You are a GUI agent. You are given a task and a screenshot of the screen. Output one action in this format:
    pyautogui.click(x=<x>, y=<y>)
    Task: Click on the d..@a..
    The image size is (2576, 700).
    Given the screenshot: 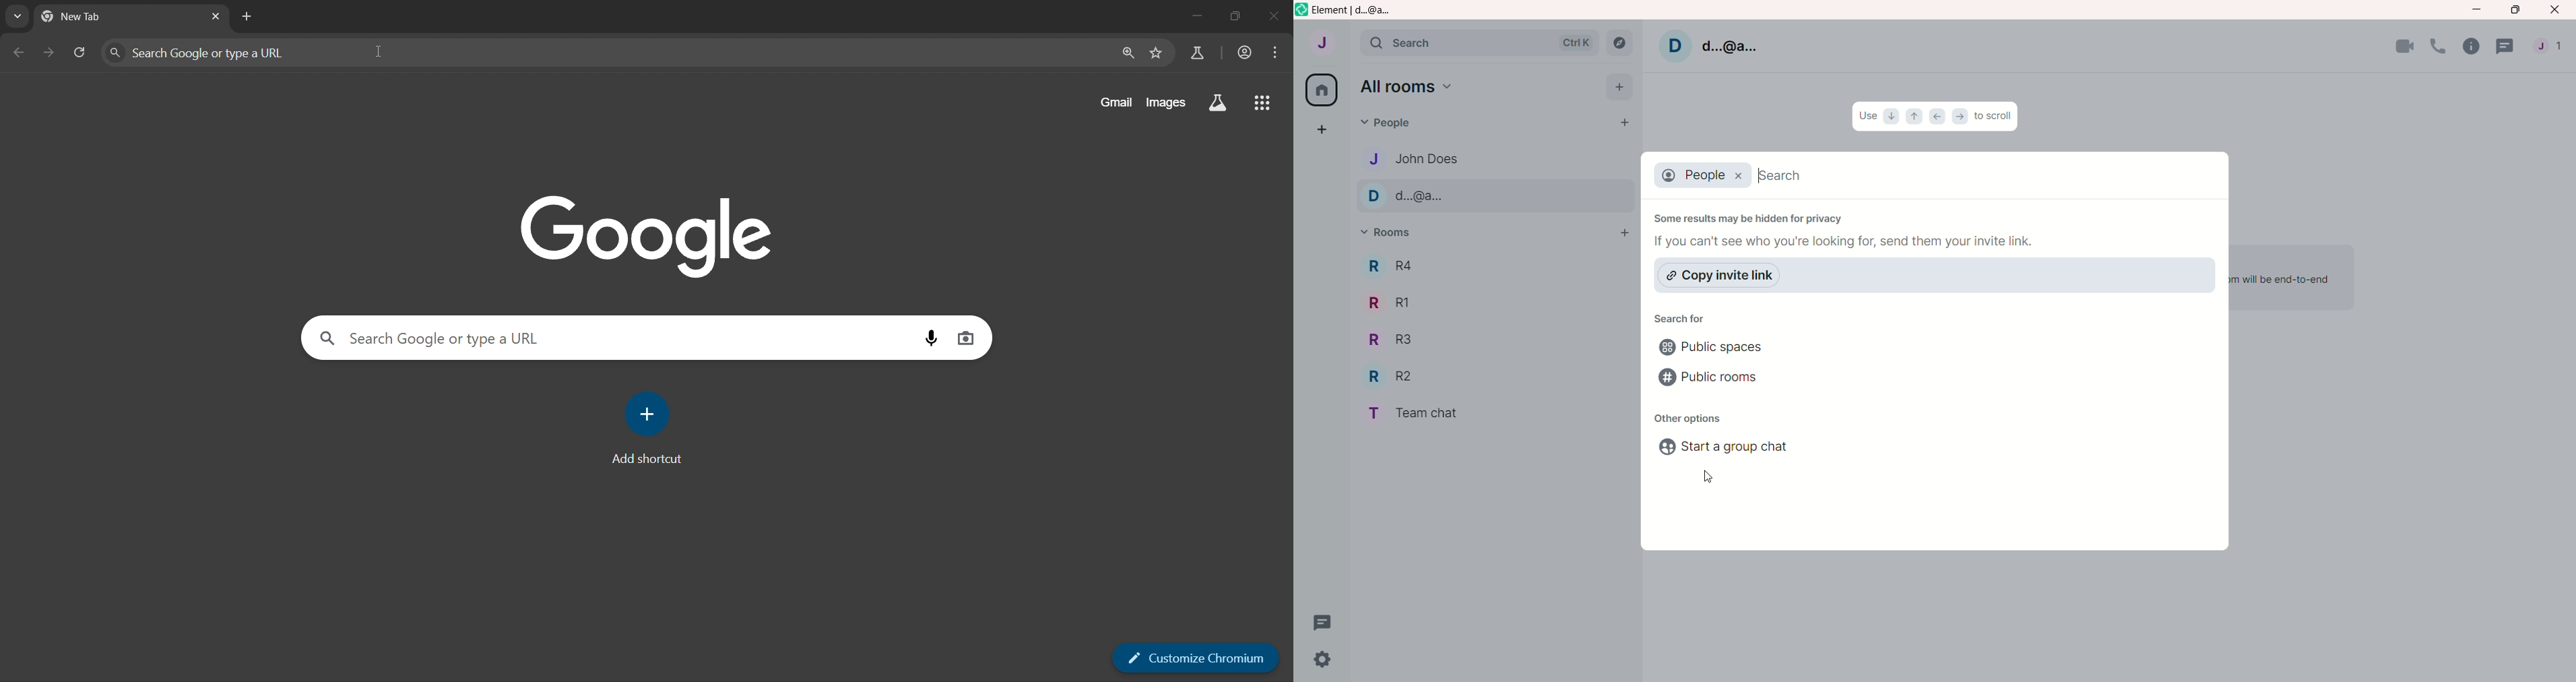 What is the action you would take?
    pyautogui.click(x=1729, y=44)
    